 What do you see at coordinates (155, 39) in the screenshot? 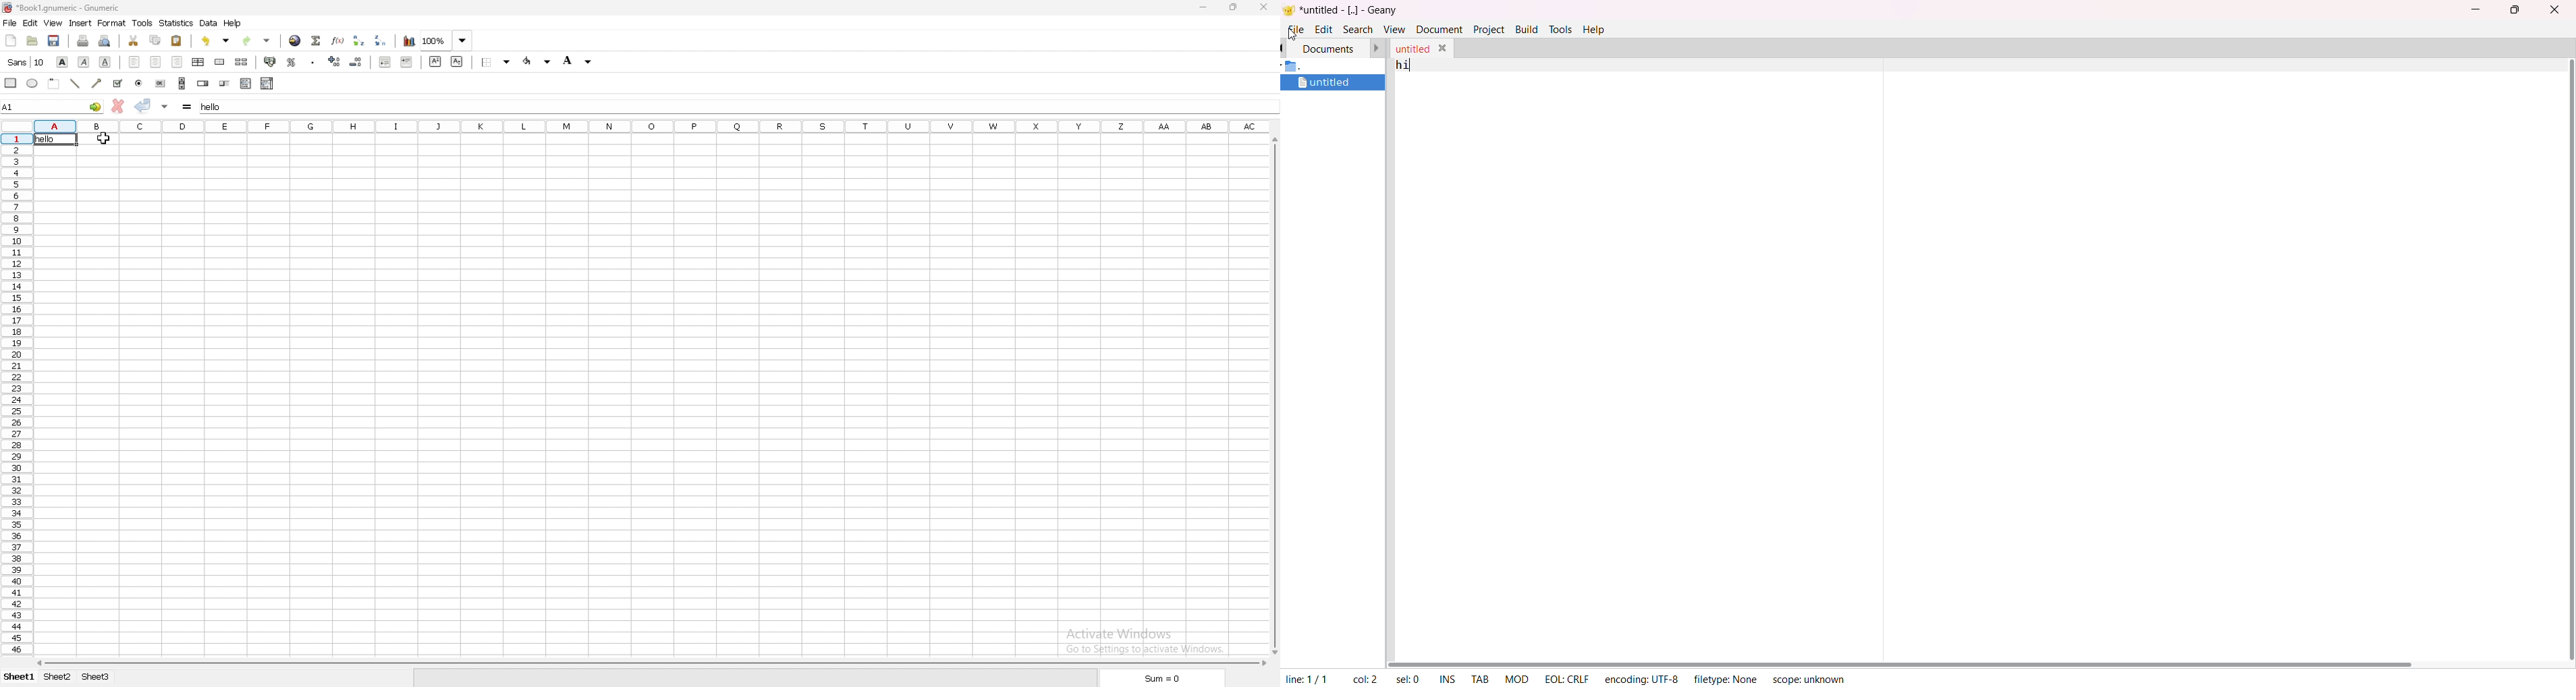
I see `copy` at bounding box center [155, 39].